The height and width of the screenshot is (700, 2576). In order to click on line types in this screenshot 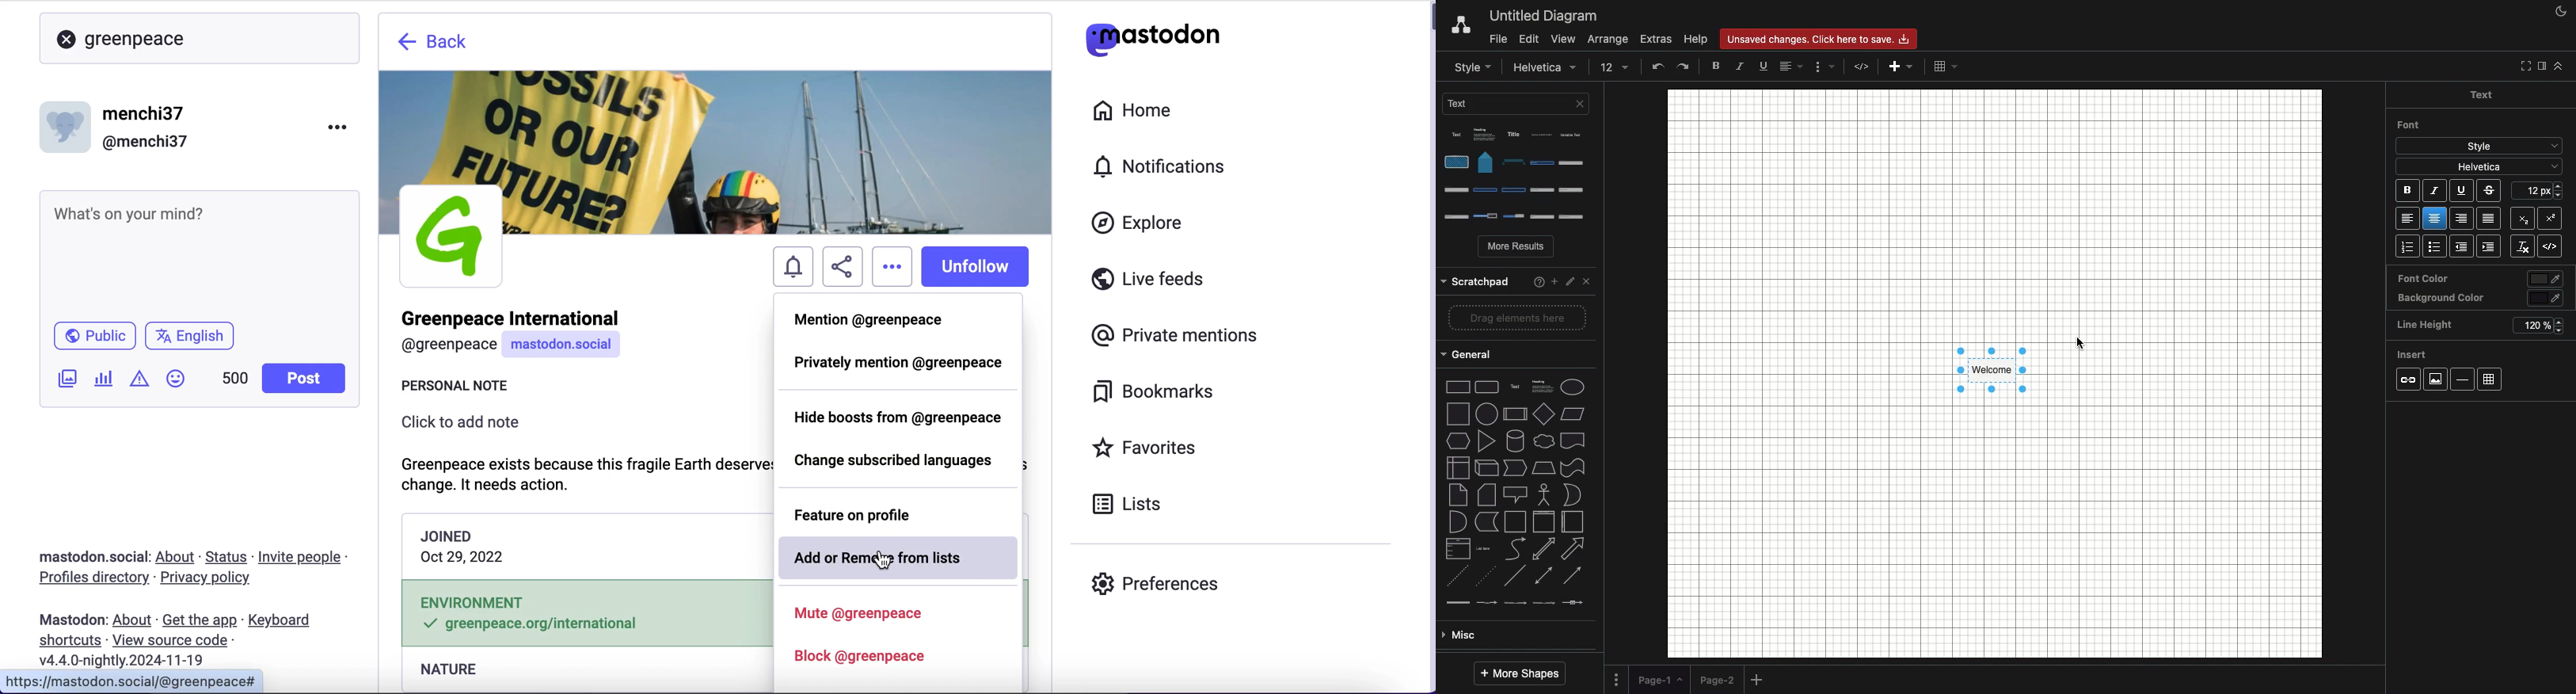, I will do `click(1520, 471)`.